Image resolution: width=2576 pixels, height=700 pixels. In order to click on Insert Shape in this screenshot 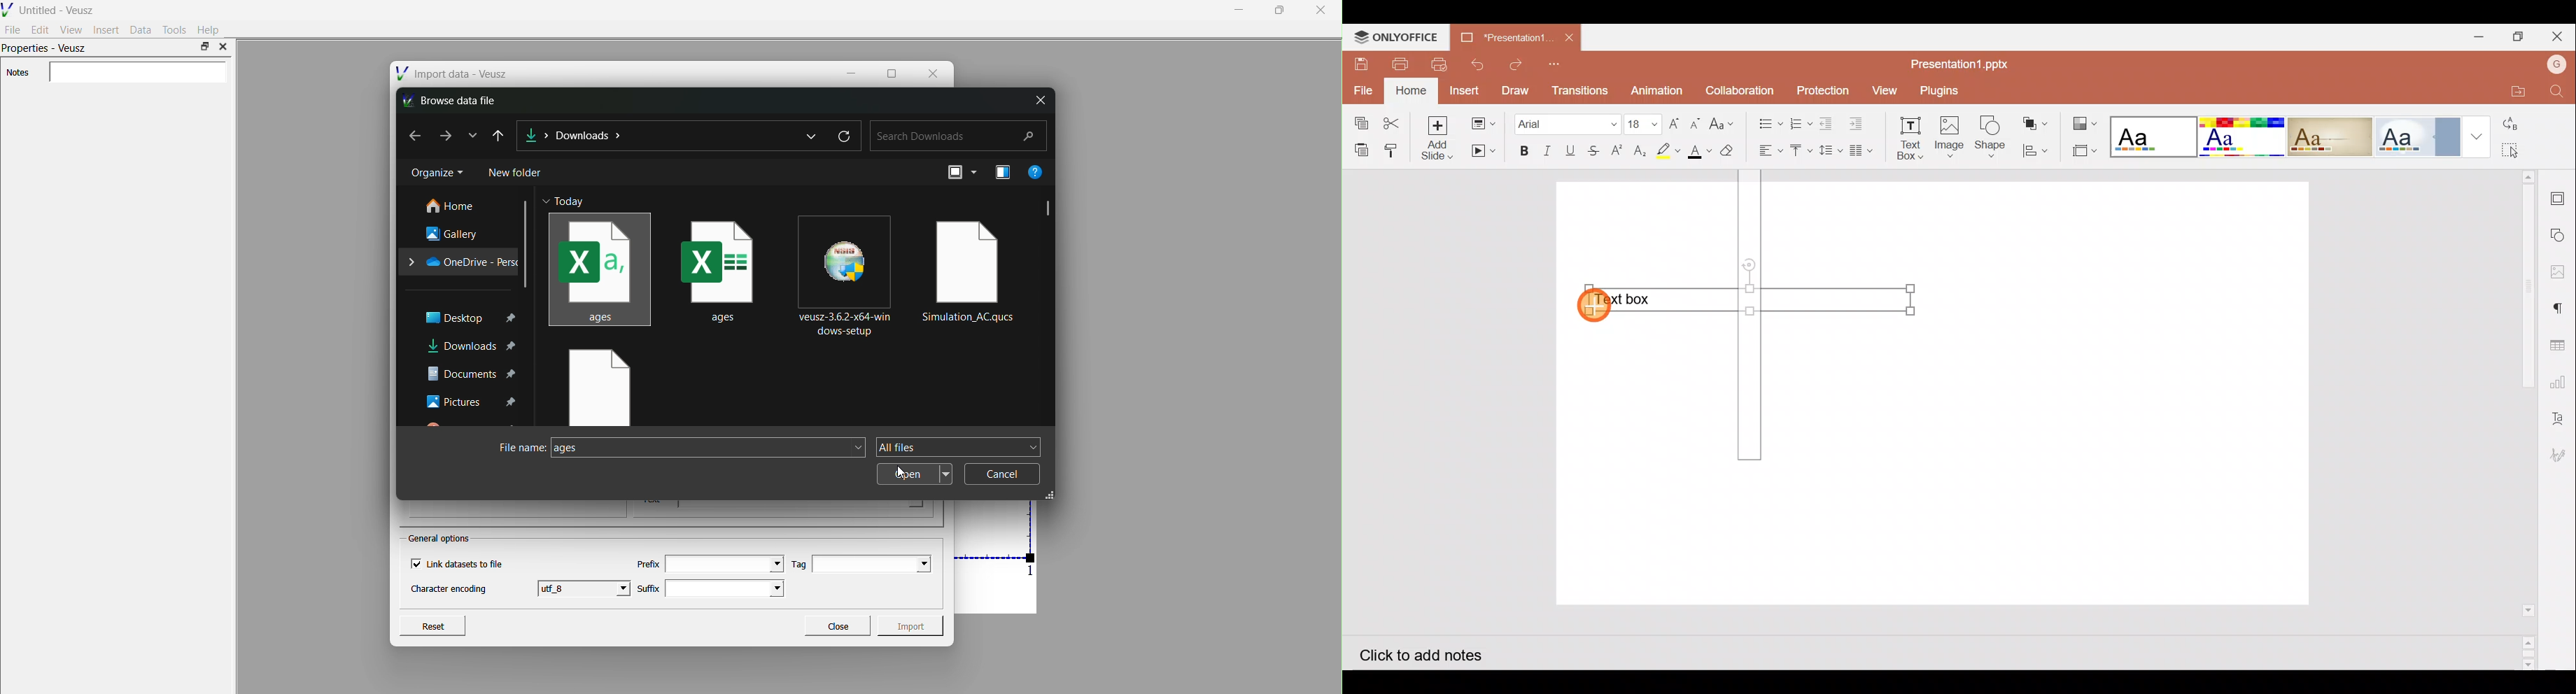, I will do `click(1990, 137)`.